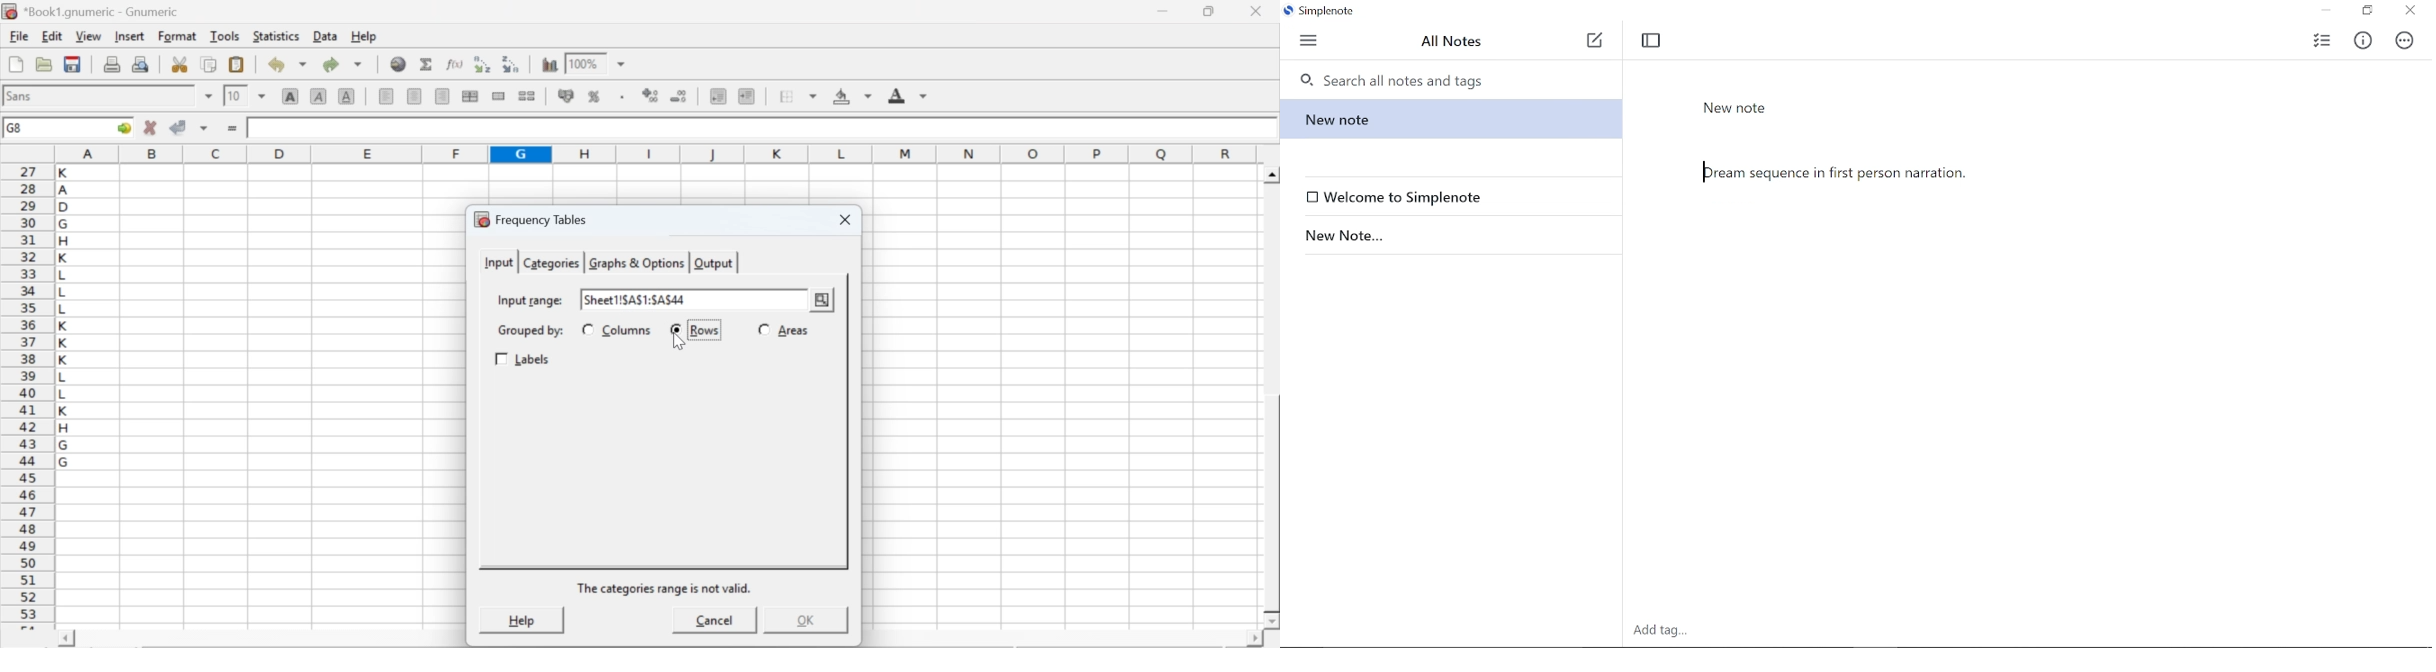 The height and width of the screenshot is (672, 2436). What do you see at coordinates (1704, 172) in the screenshot?
I see `Cursor` at bounding box center [1704, 172].